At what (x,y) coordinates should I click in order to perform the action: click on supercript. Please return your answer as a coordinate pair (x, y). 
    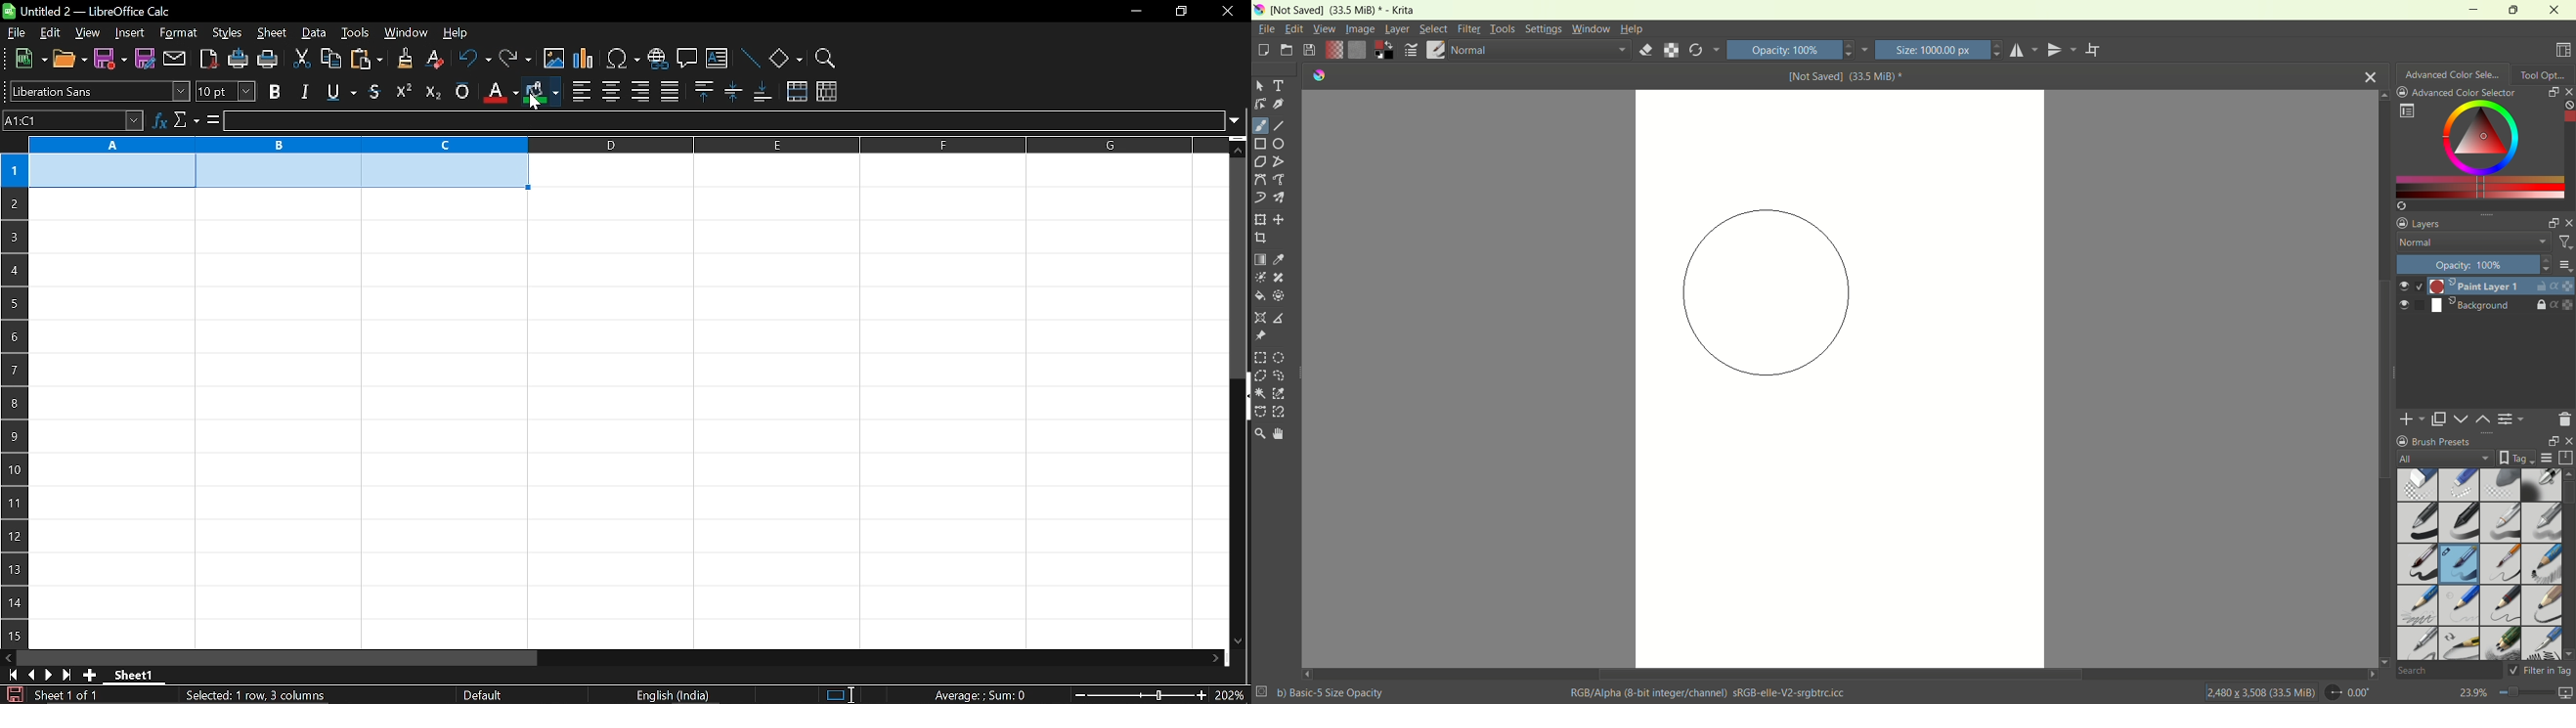
    Looking at the image, I should click on (404, 91).